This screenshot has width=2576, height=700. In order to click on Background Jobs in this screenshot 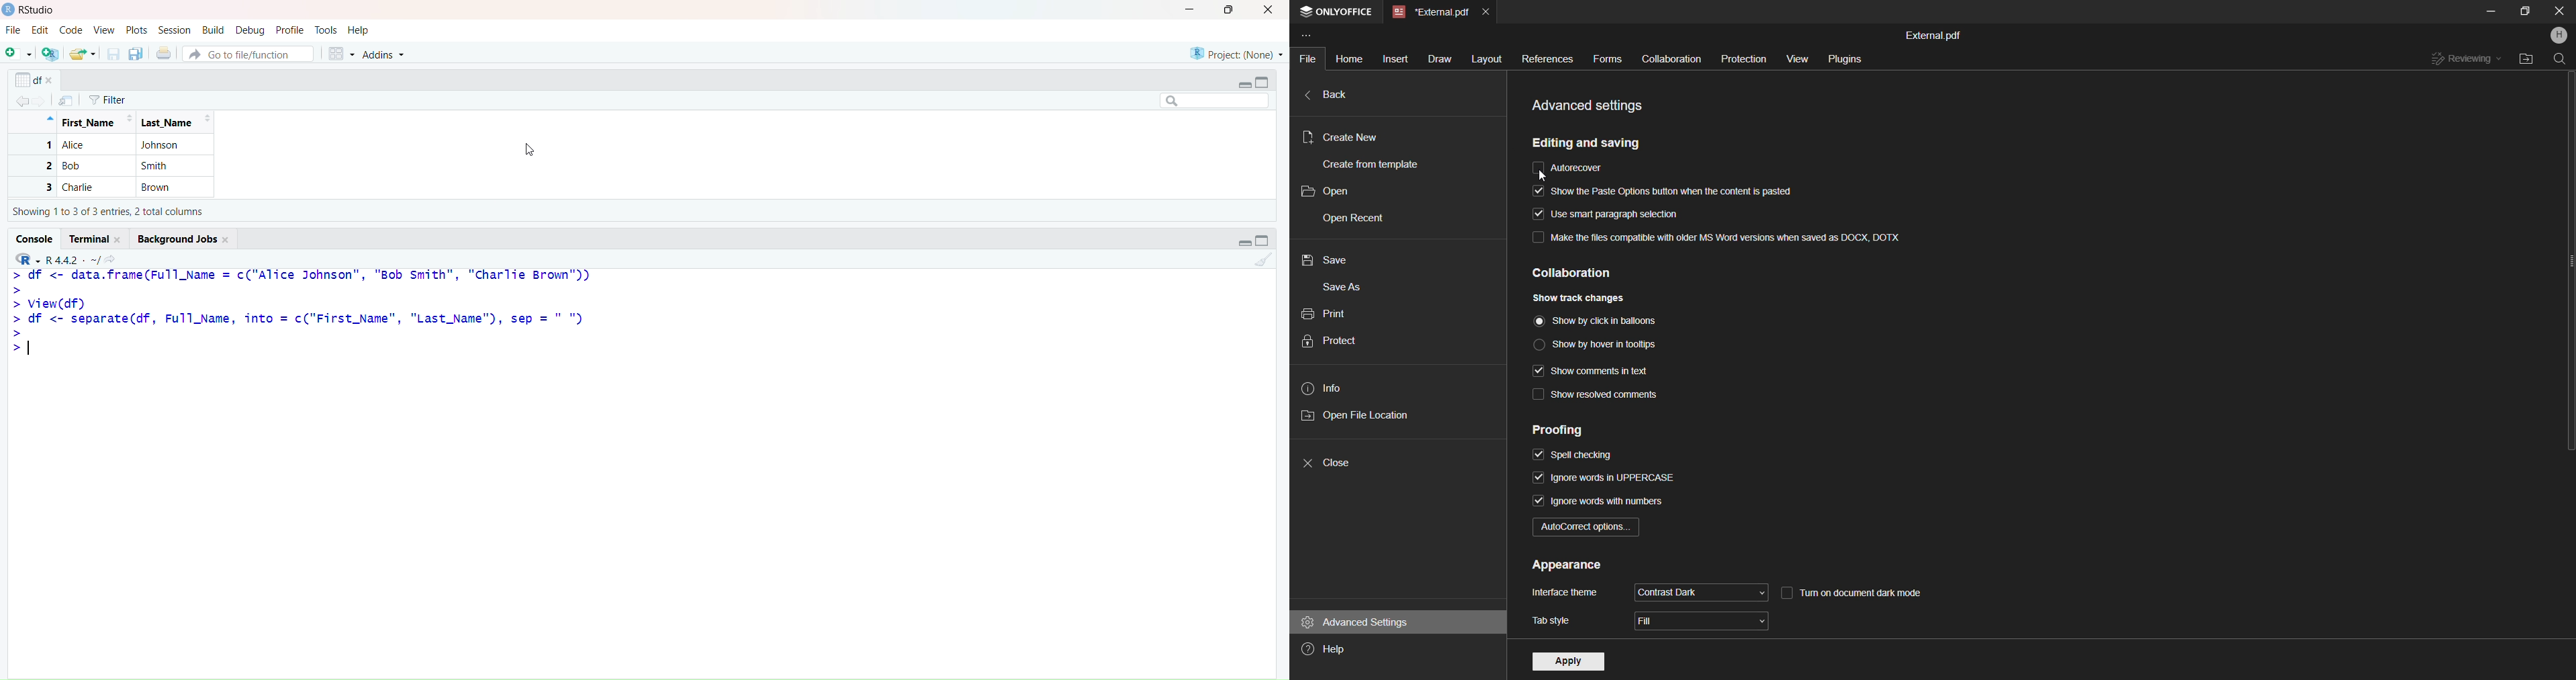, I will do `click(184, 238)`.